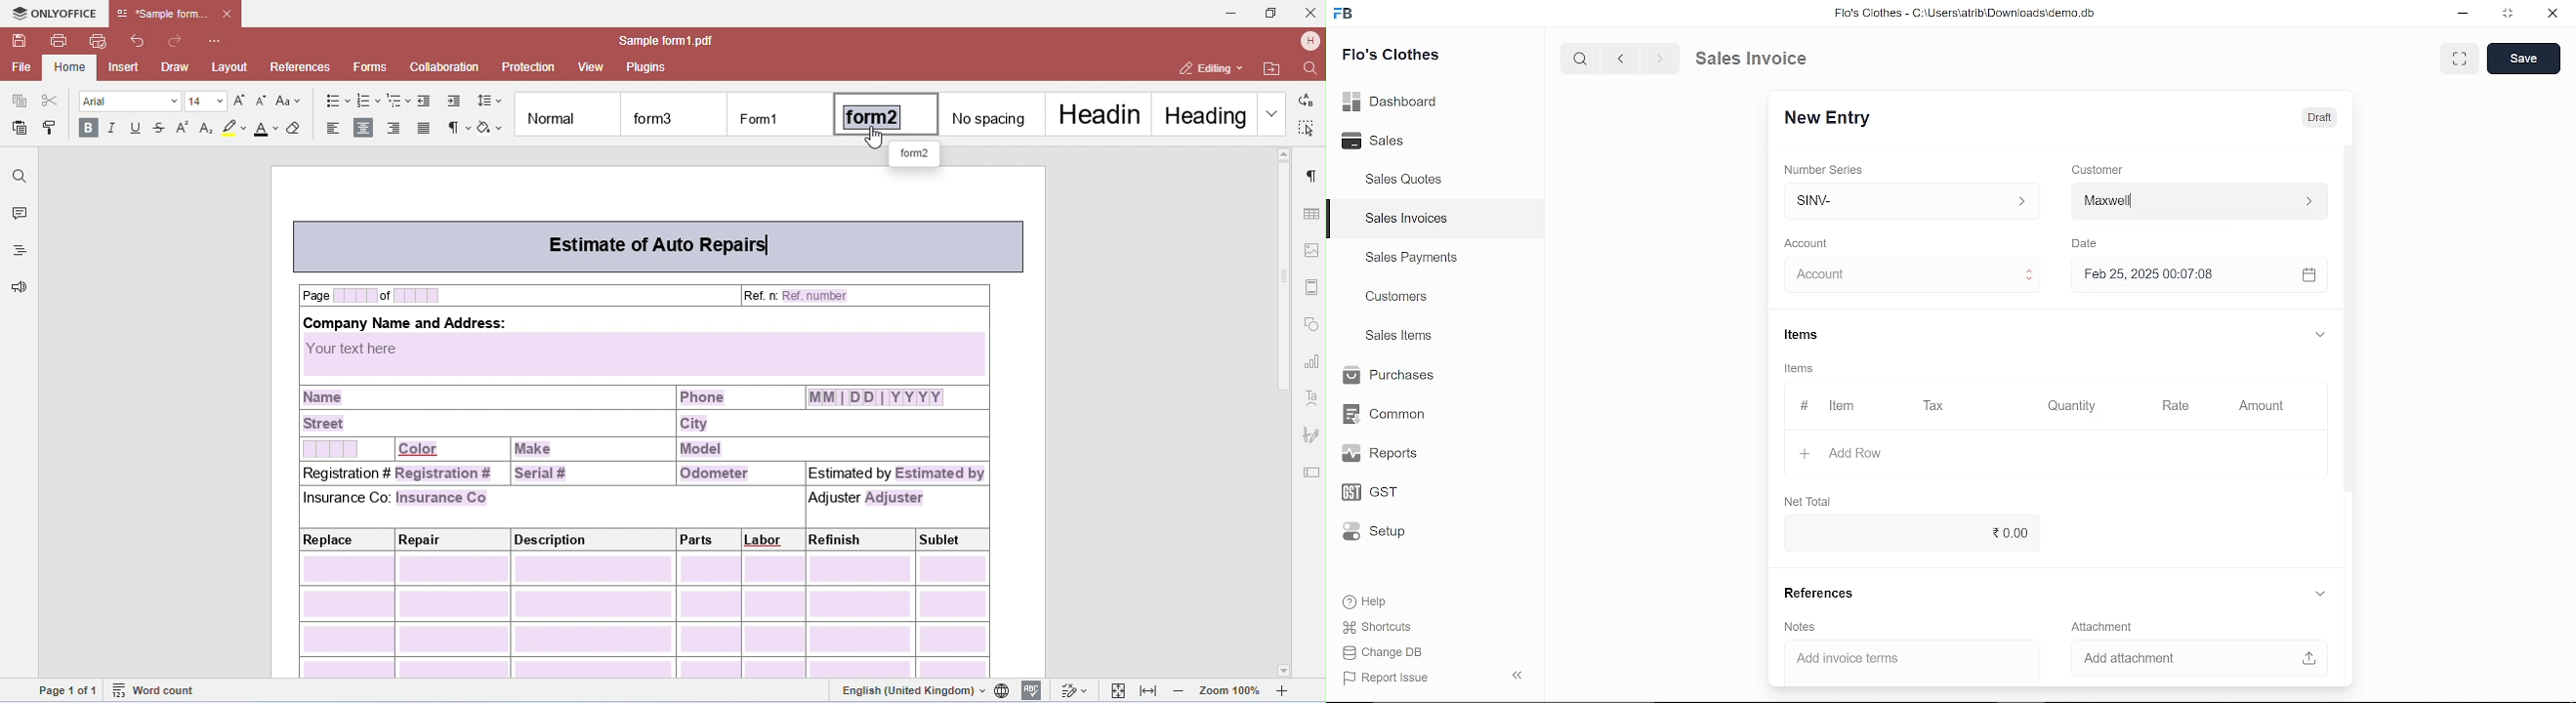 The width and height of the screenshot is (2576, 728). What do you see at coordinates (2464, 16) in the screenshot?
I see `minimize` at bounding box center [2464, 16].